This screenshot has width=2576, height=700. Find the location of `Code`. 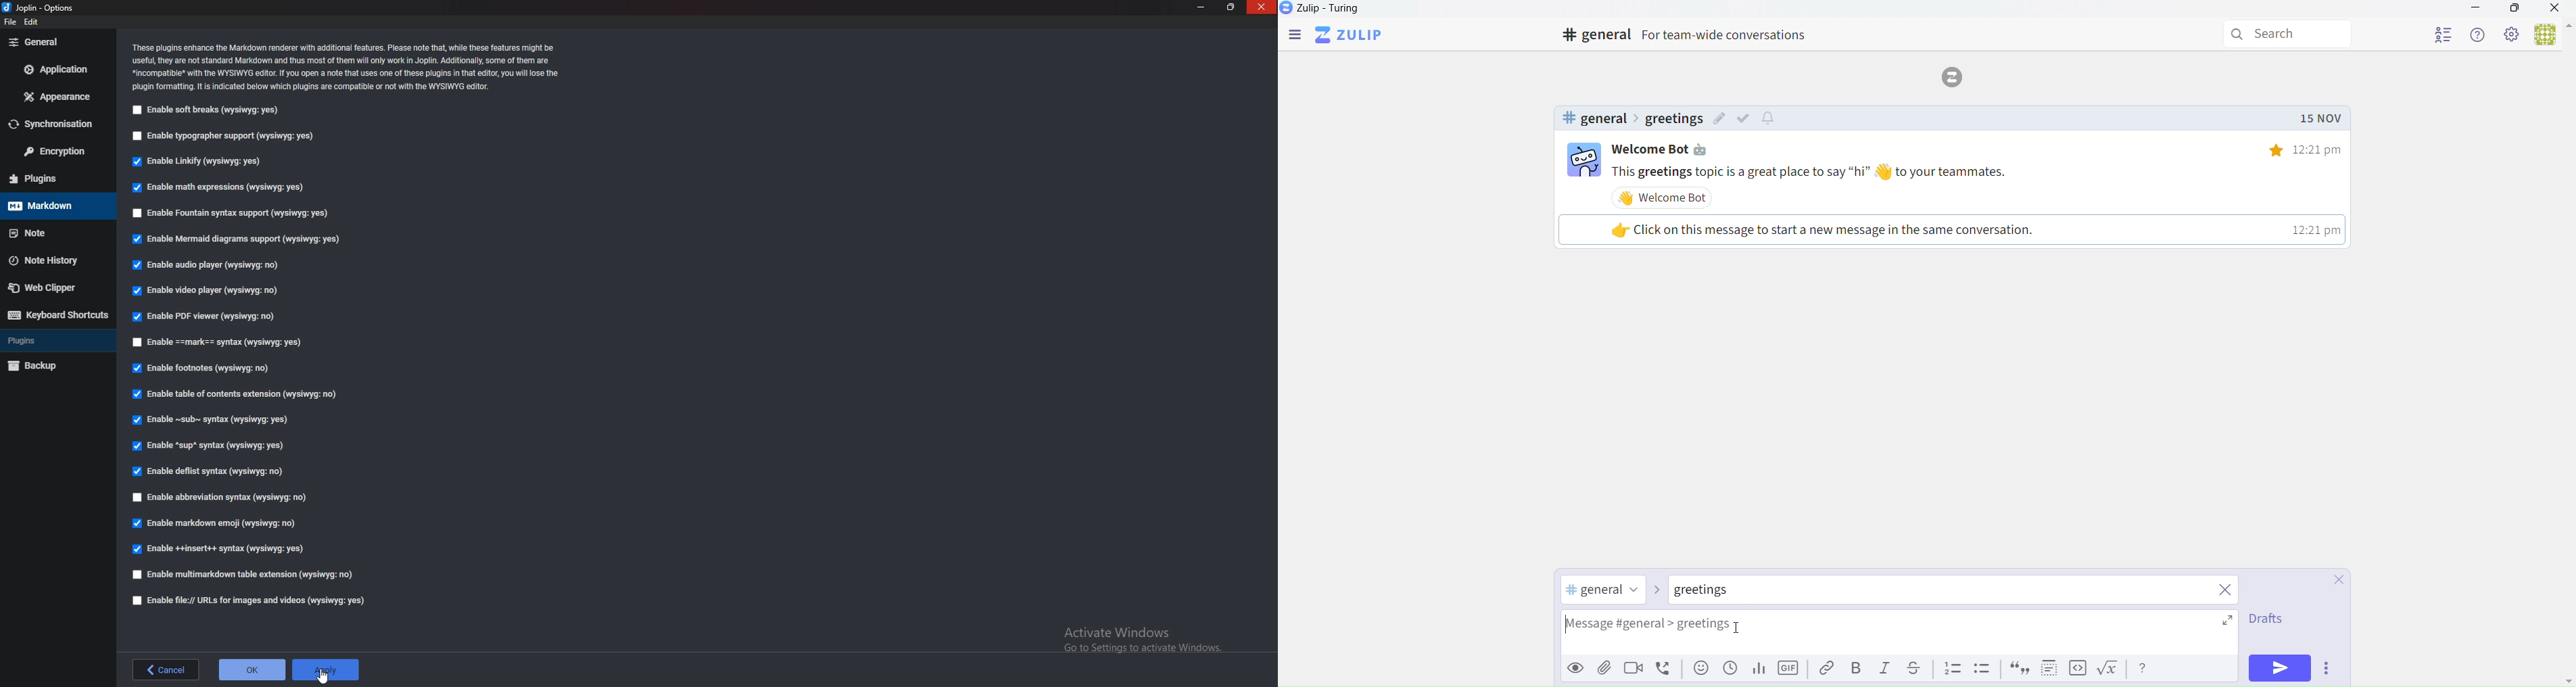

Code is located at coordinates (2076, 669).